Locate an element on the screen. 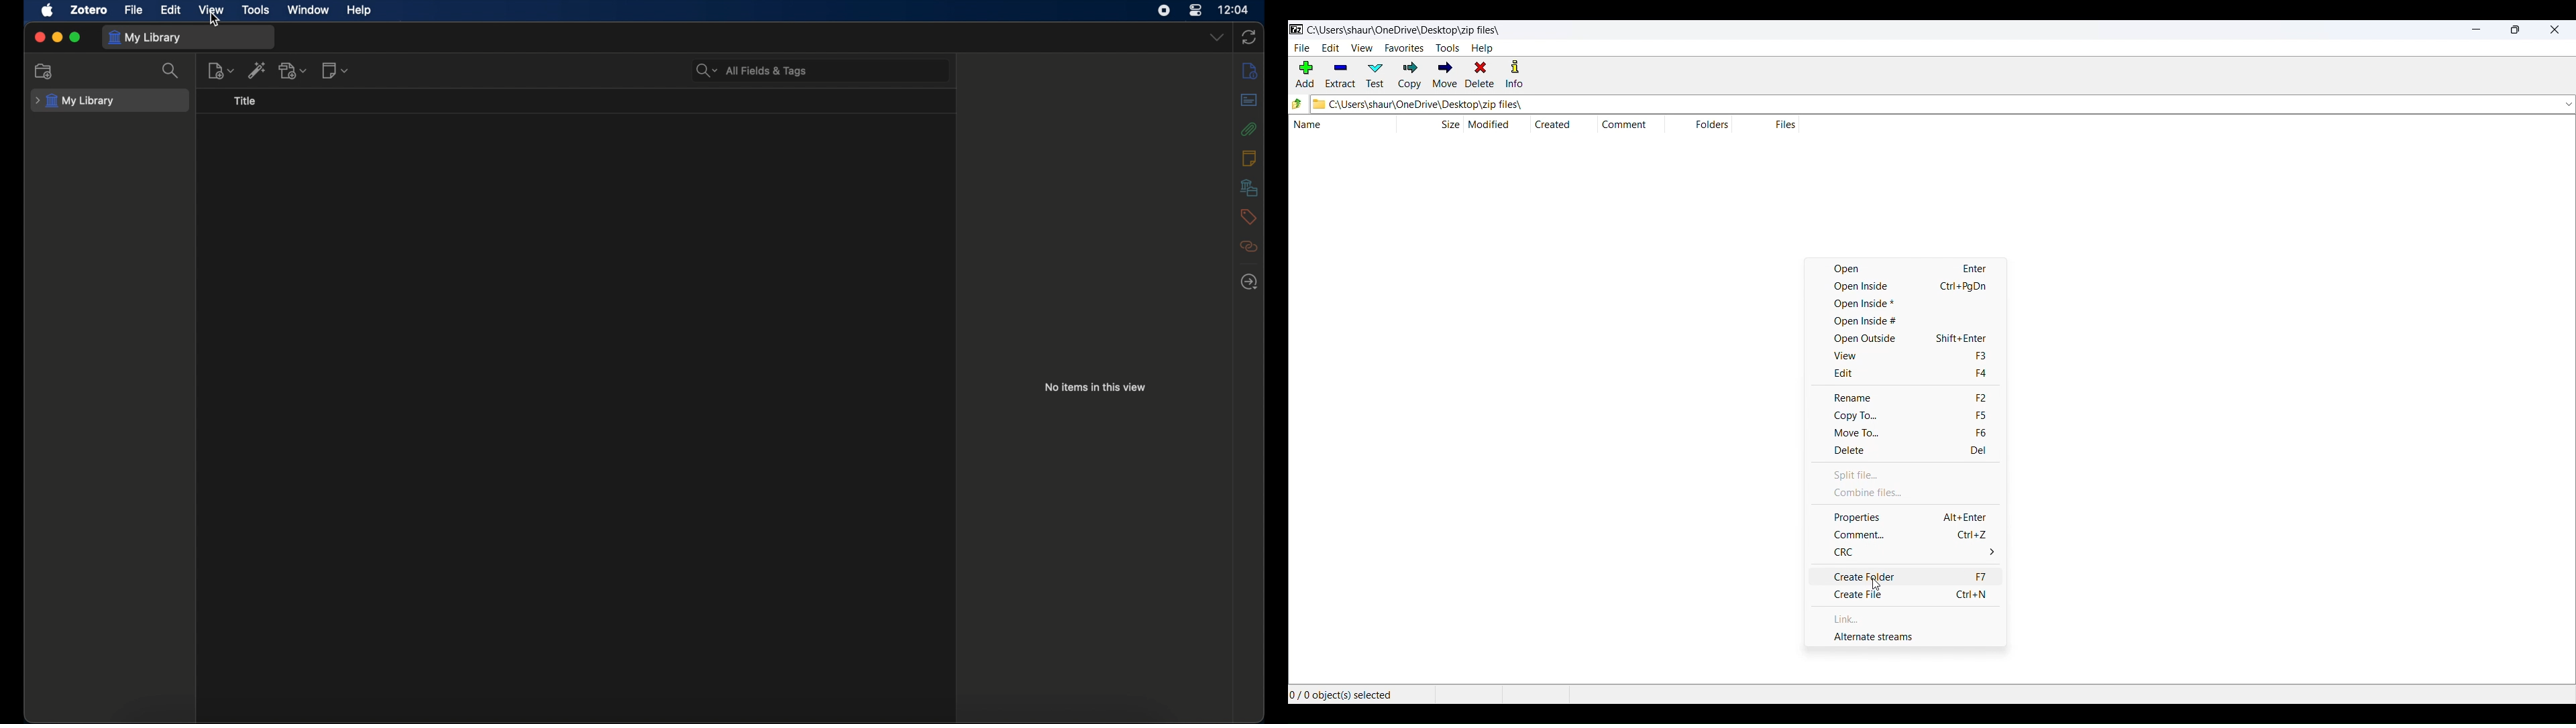 The image size is (2576, 728). cursor is located at coordinates (215, 21).